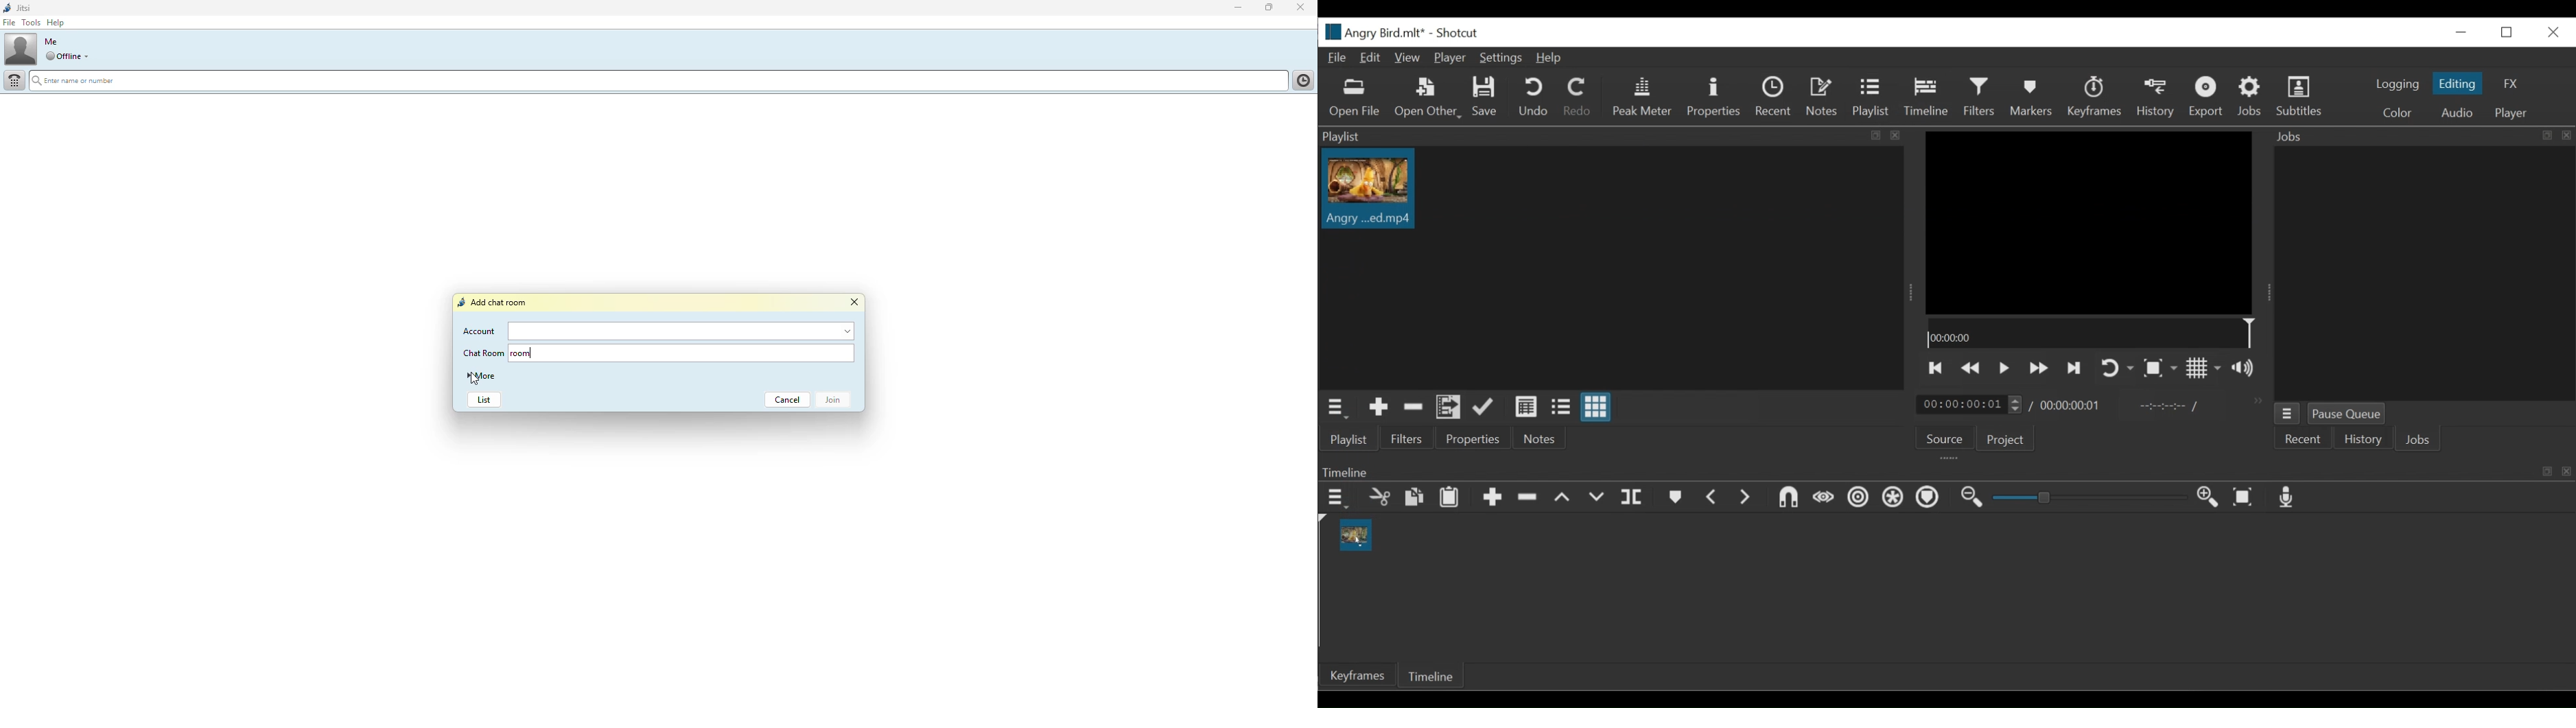 This screenshot has width=2576, height=728. What do you see at coordinates (1413, 408) in the screenshot?
I see `Remove cut` at bounding box center [1413, 408].